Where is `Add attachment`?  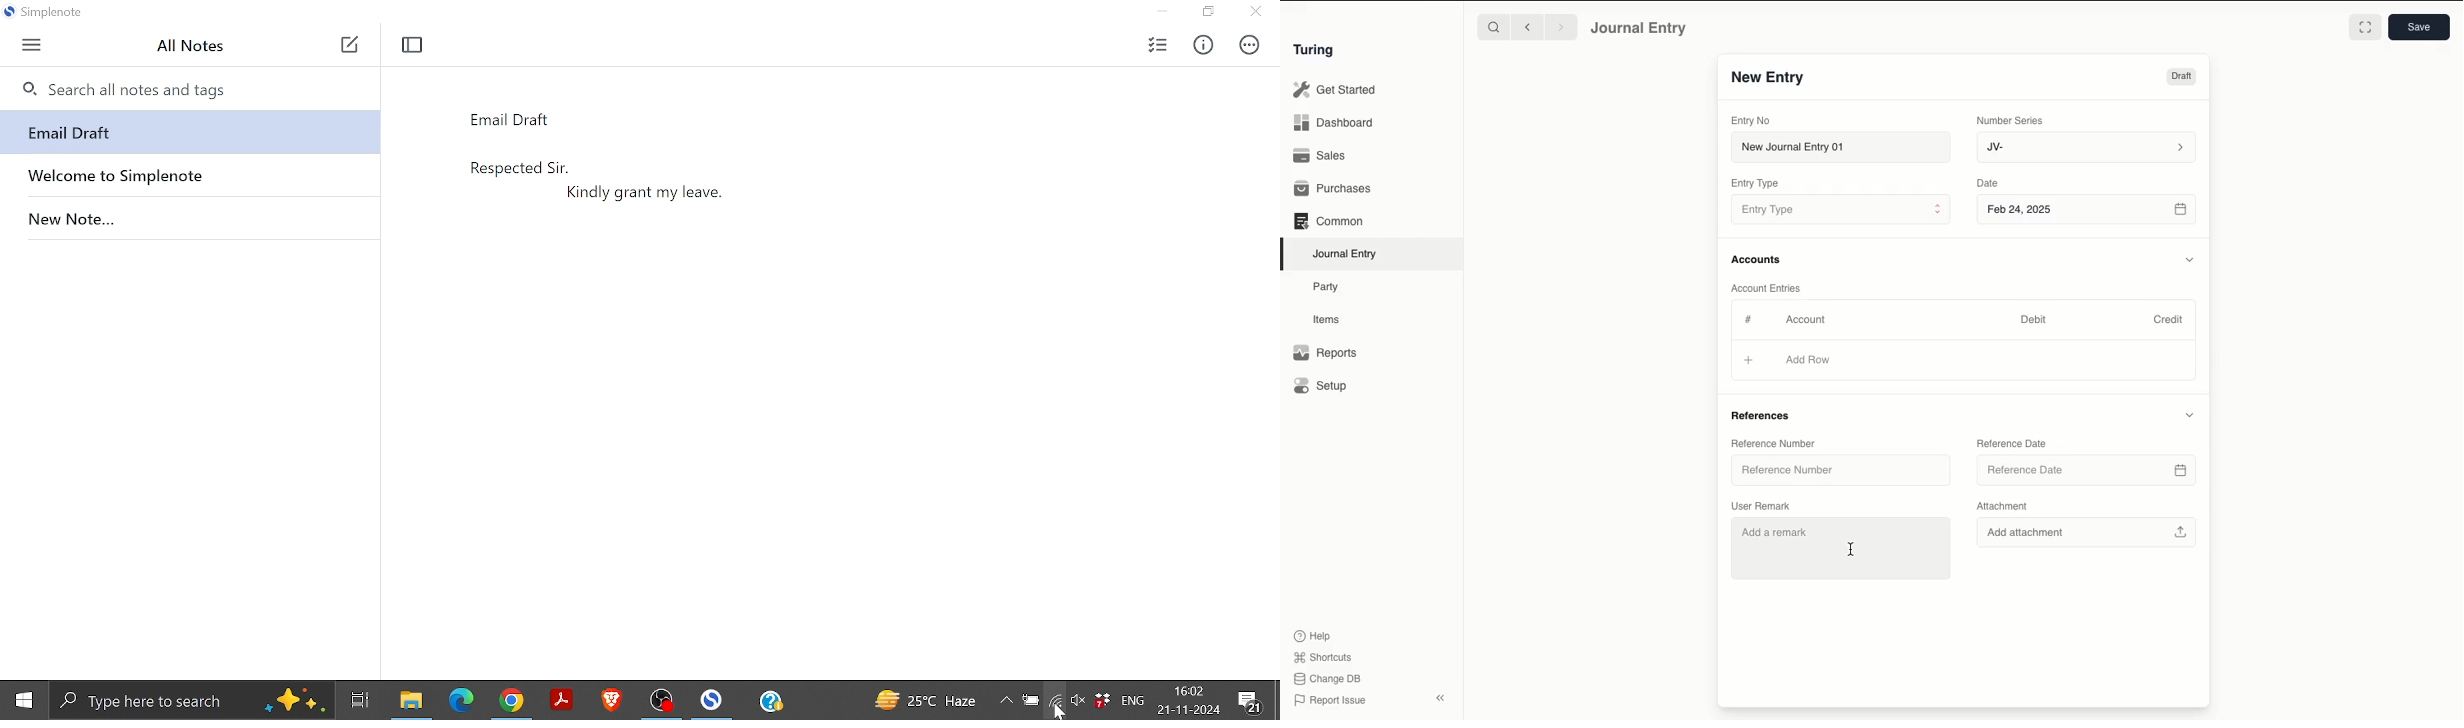
Add attachment is located at coordinates (2087, 532).